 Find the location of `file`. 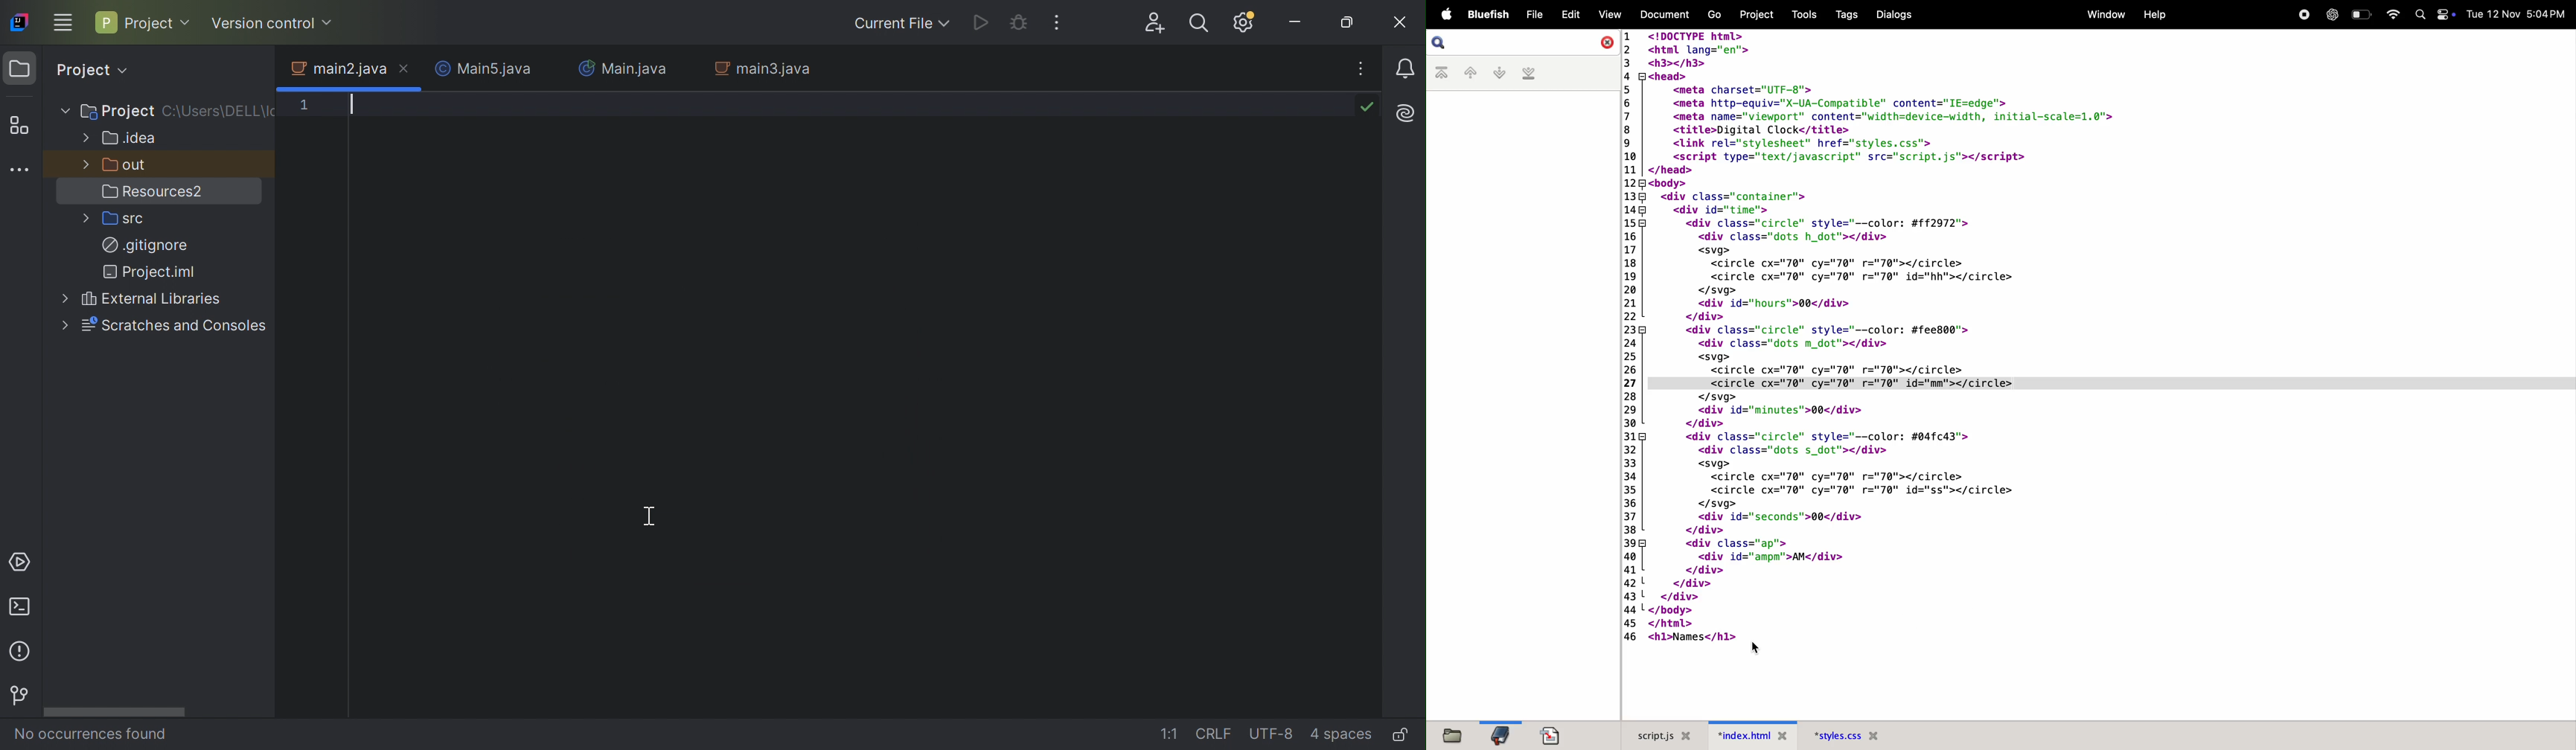

file is located at coordinates (1455, 735).